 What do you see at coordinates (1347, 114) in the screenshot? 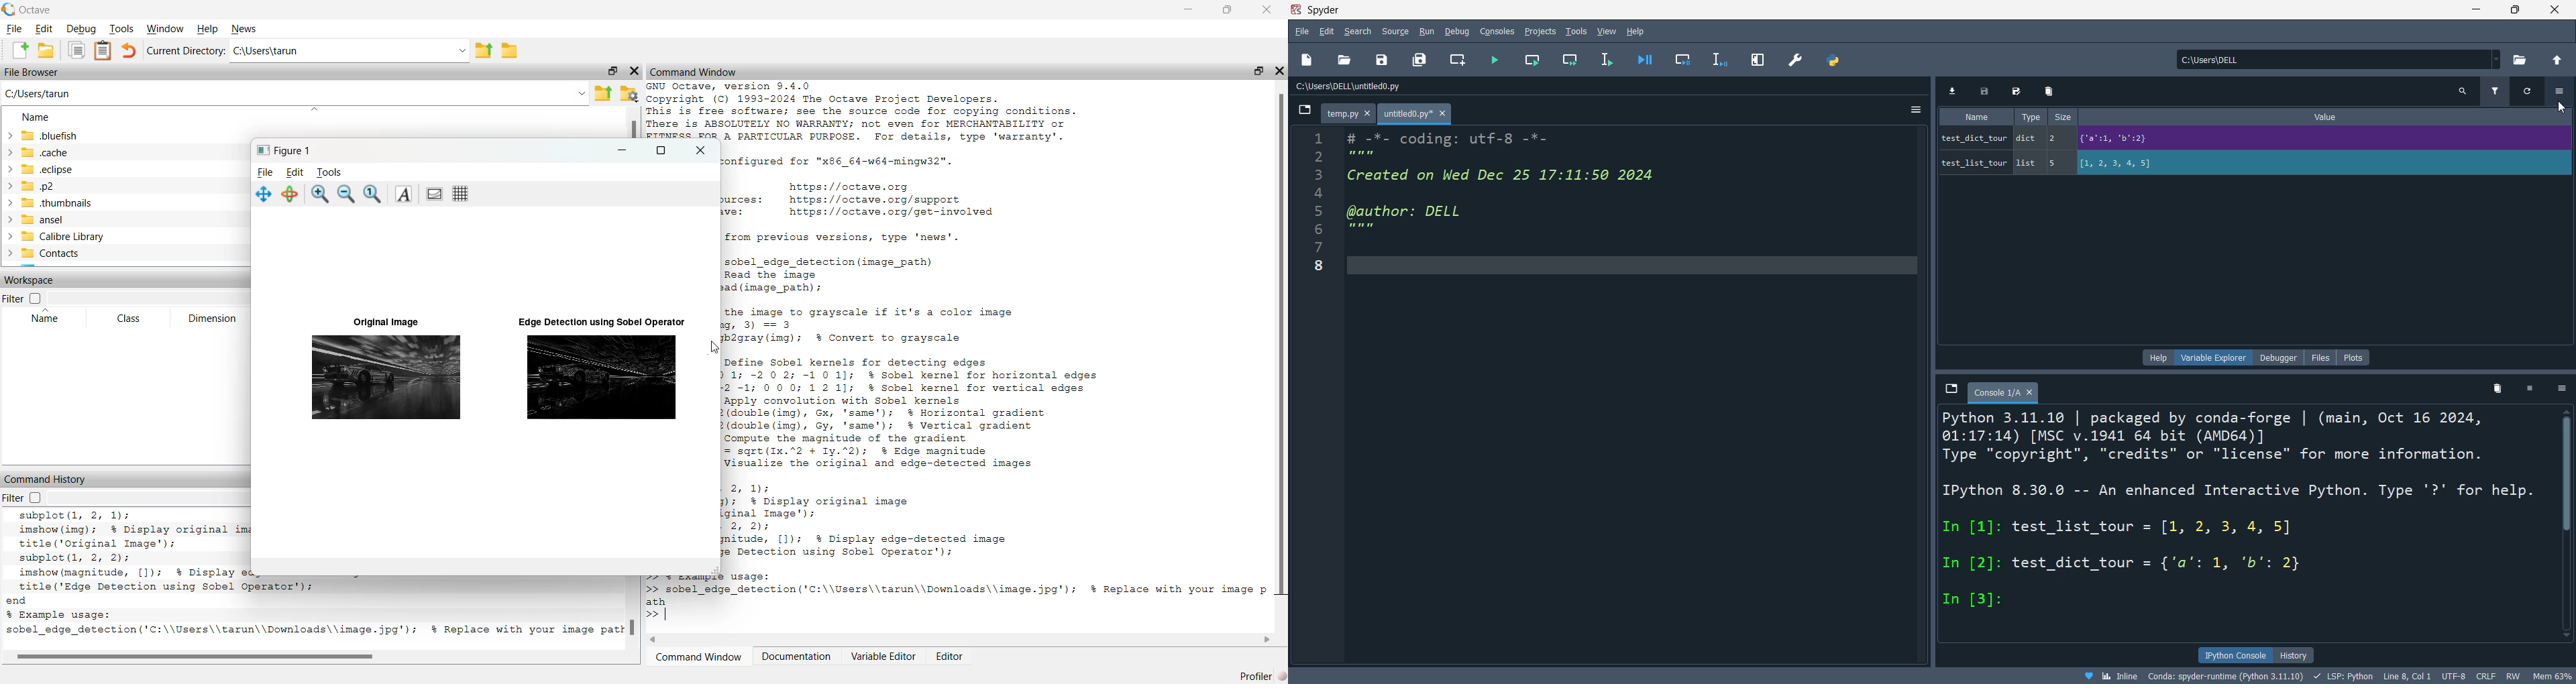
I see `temp.py` at bounding box center [1347, 114].